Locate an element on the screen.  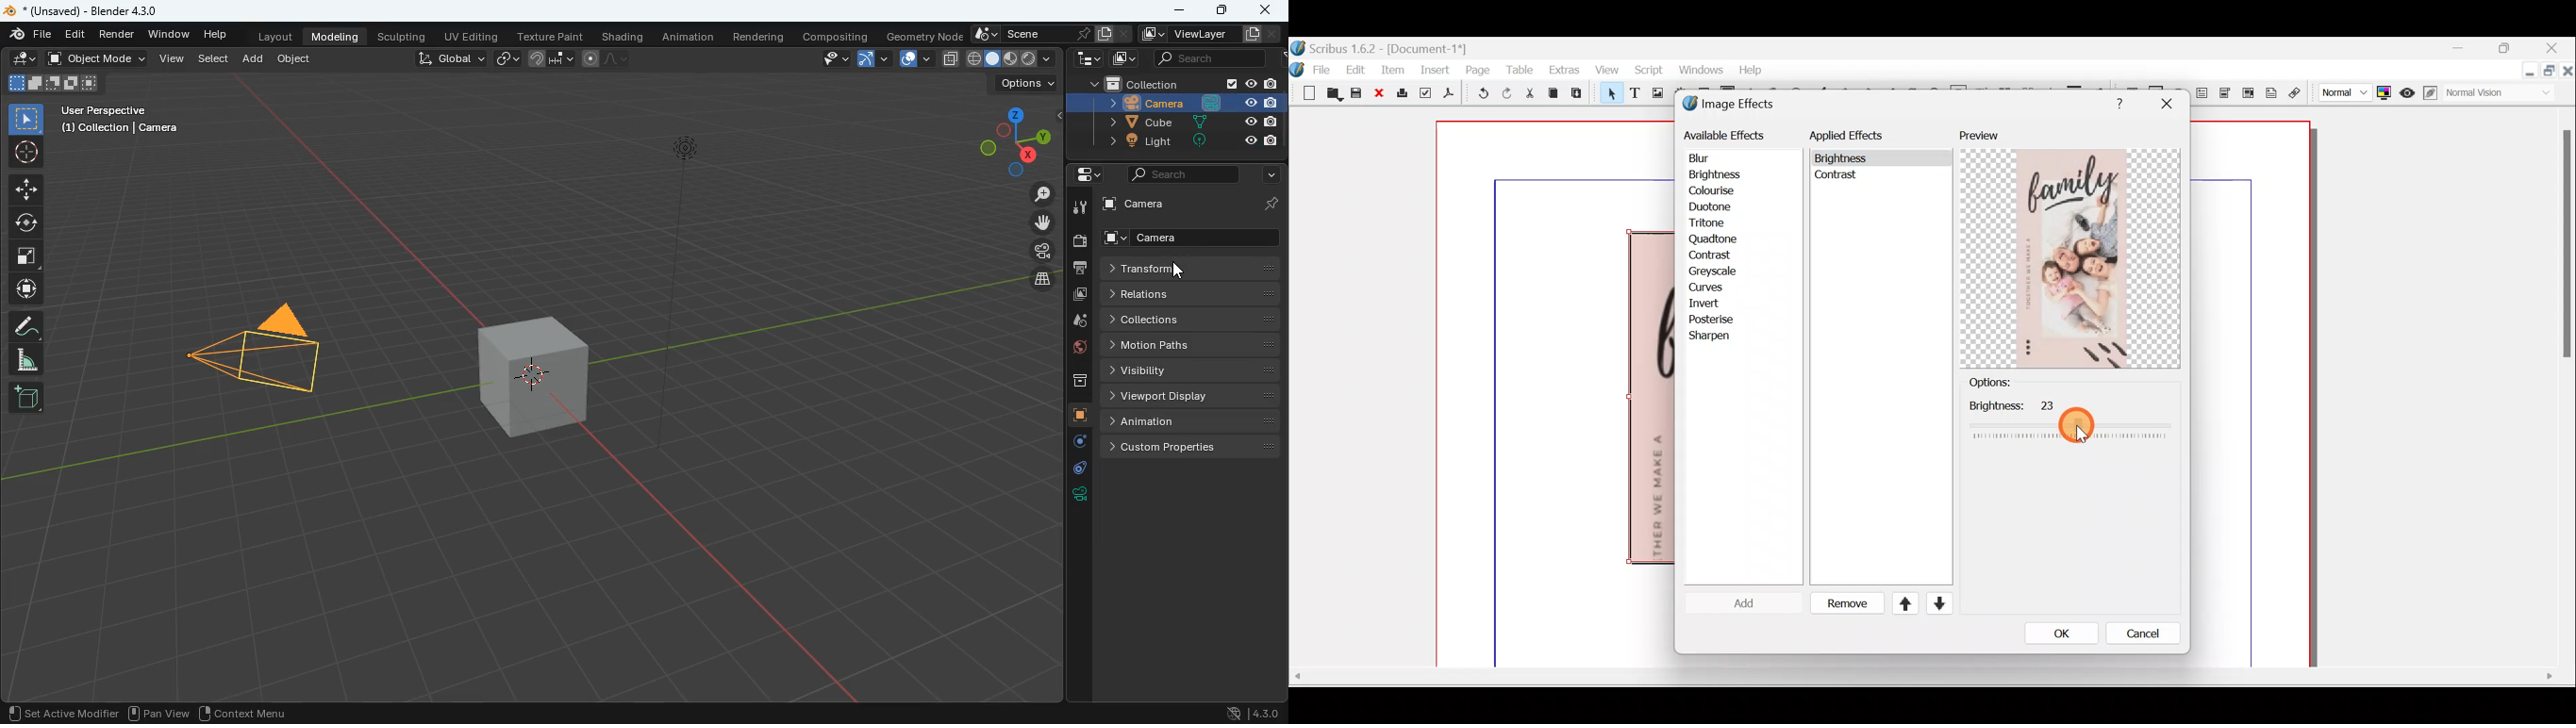
Options is located at coordinates (2012, 383).